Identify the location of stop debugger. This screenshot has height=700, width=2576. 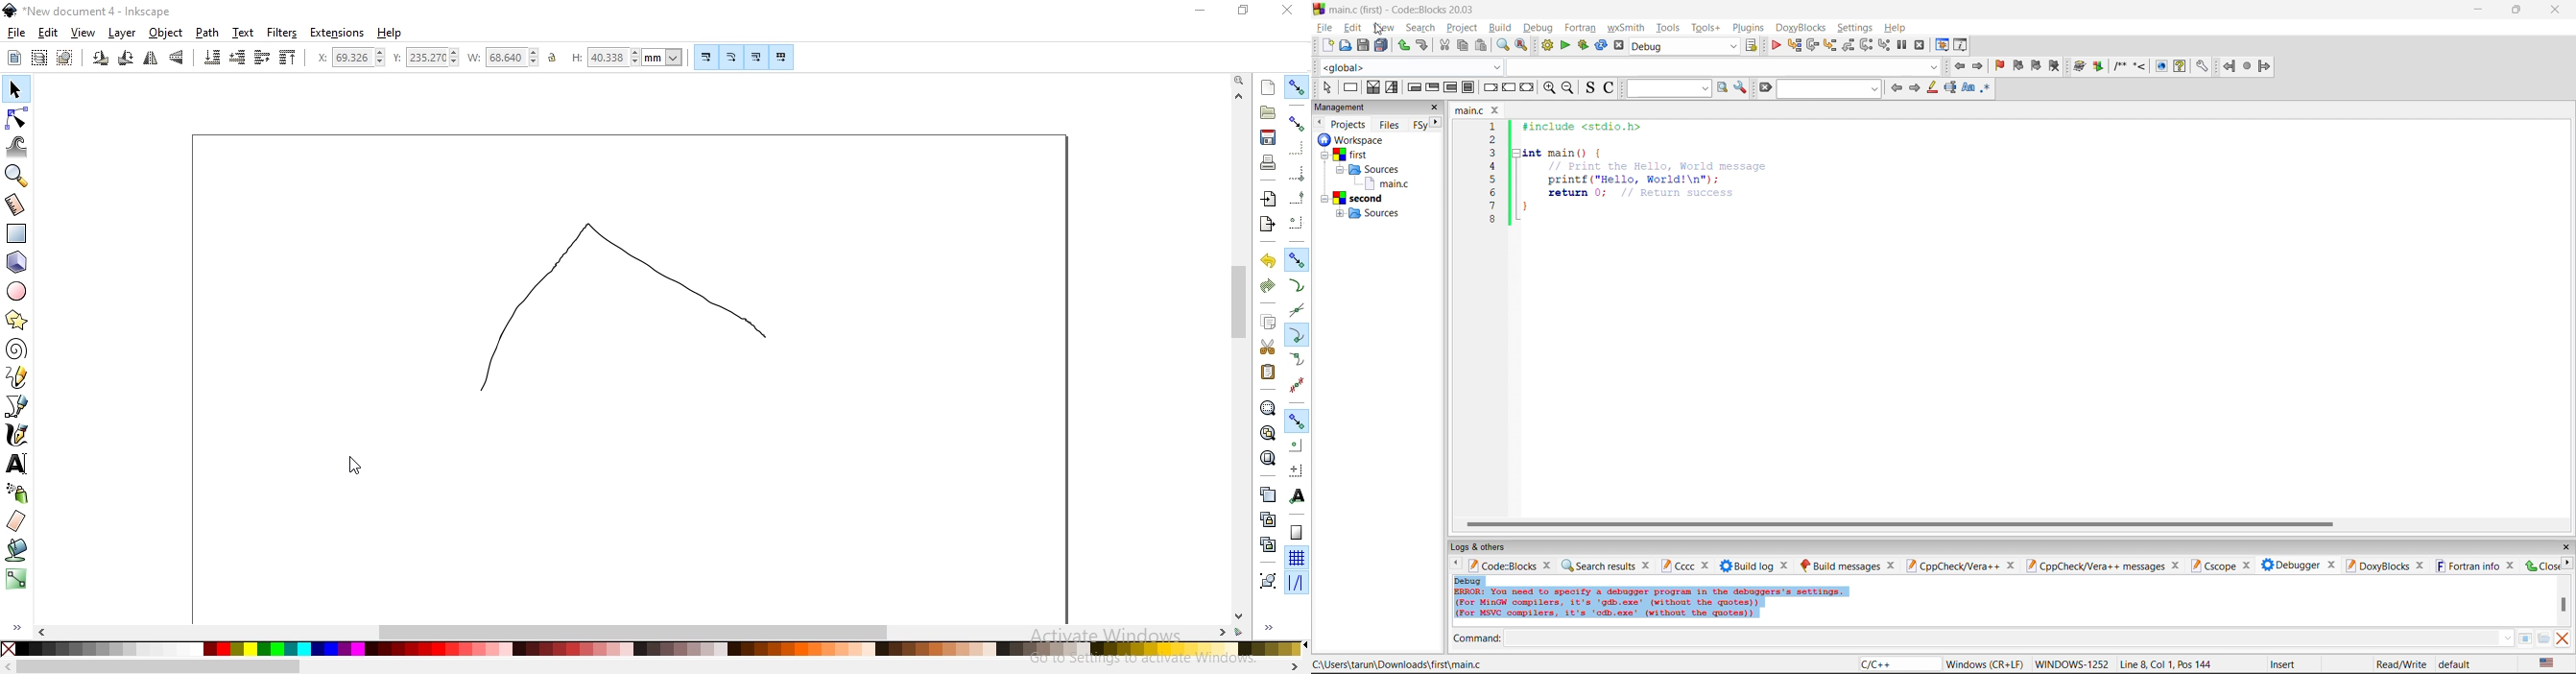
(1923, 44).